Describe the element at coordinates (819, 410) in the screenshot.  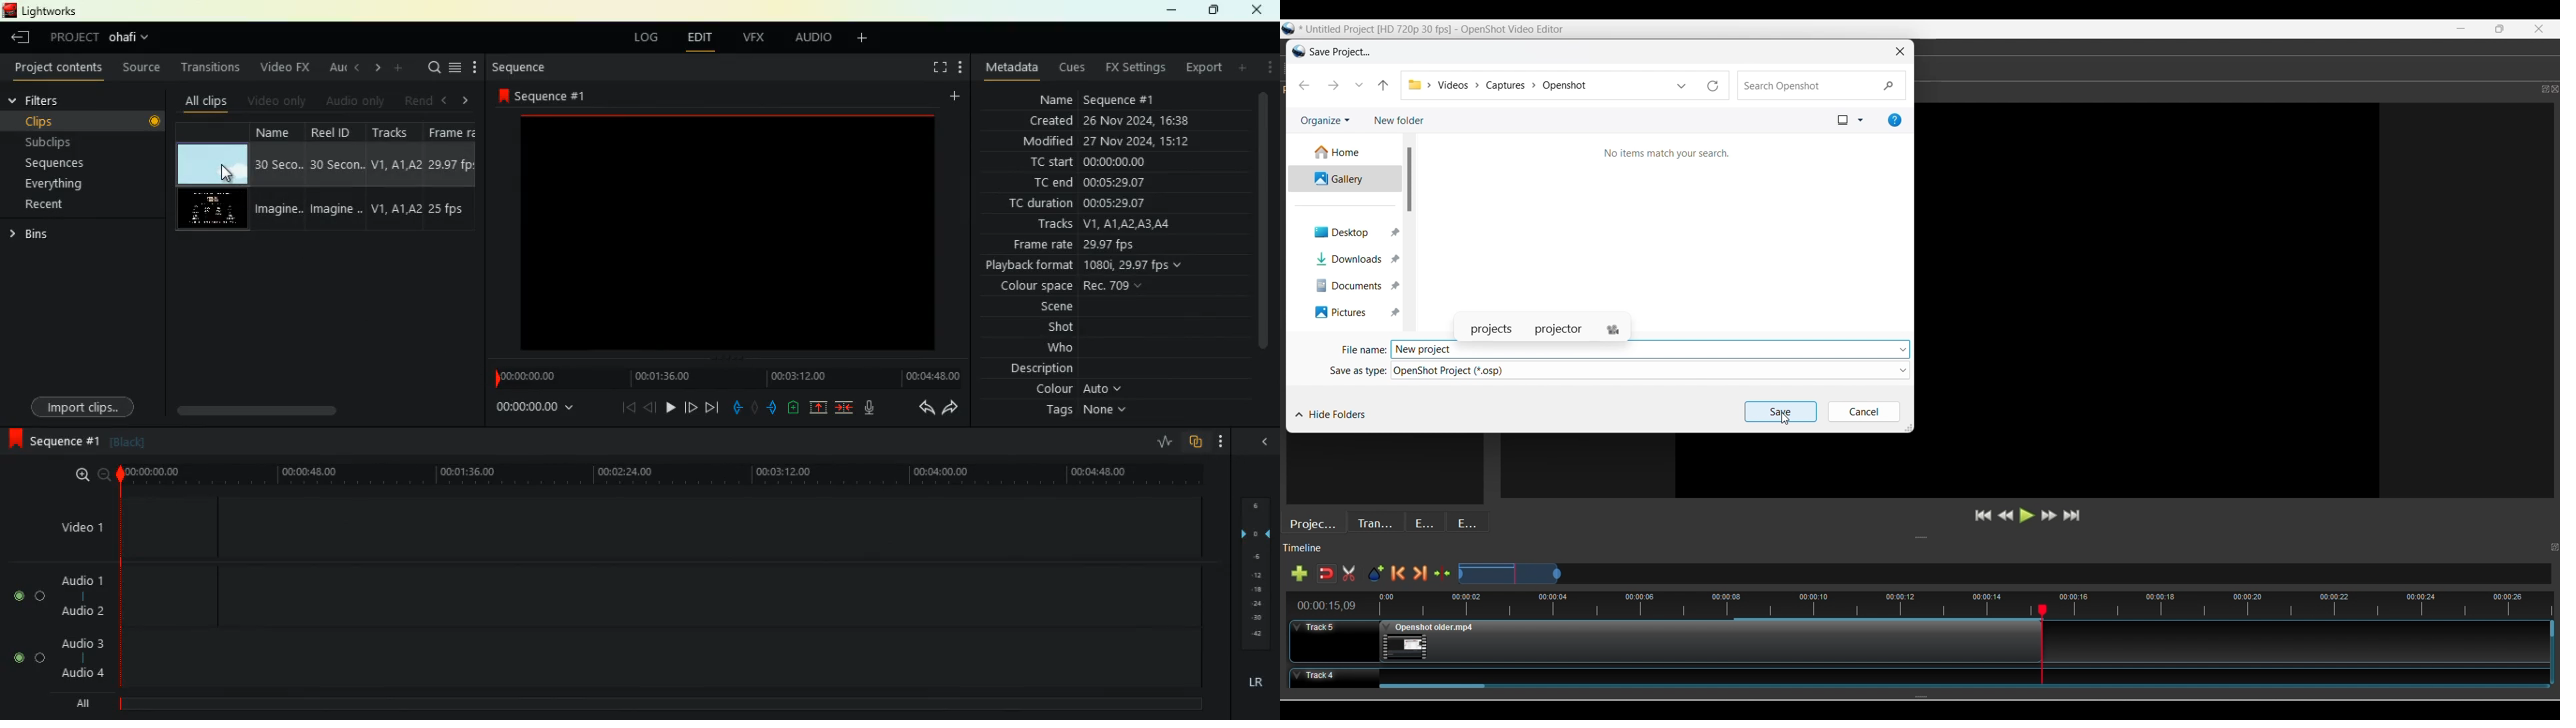
I see `up` at that location.